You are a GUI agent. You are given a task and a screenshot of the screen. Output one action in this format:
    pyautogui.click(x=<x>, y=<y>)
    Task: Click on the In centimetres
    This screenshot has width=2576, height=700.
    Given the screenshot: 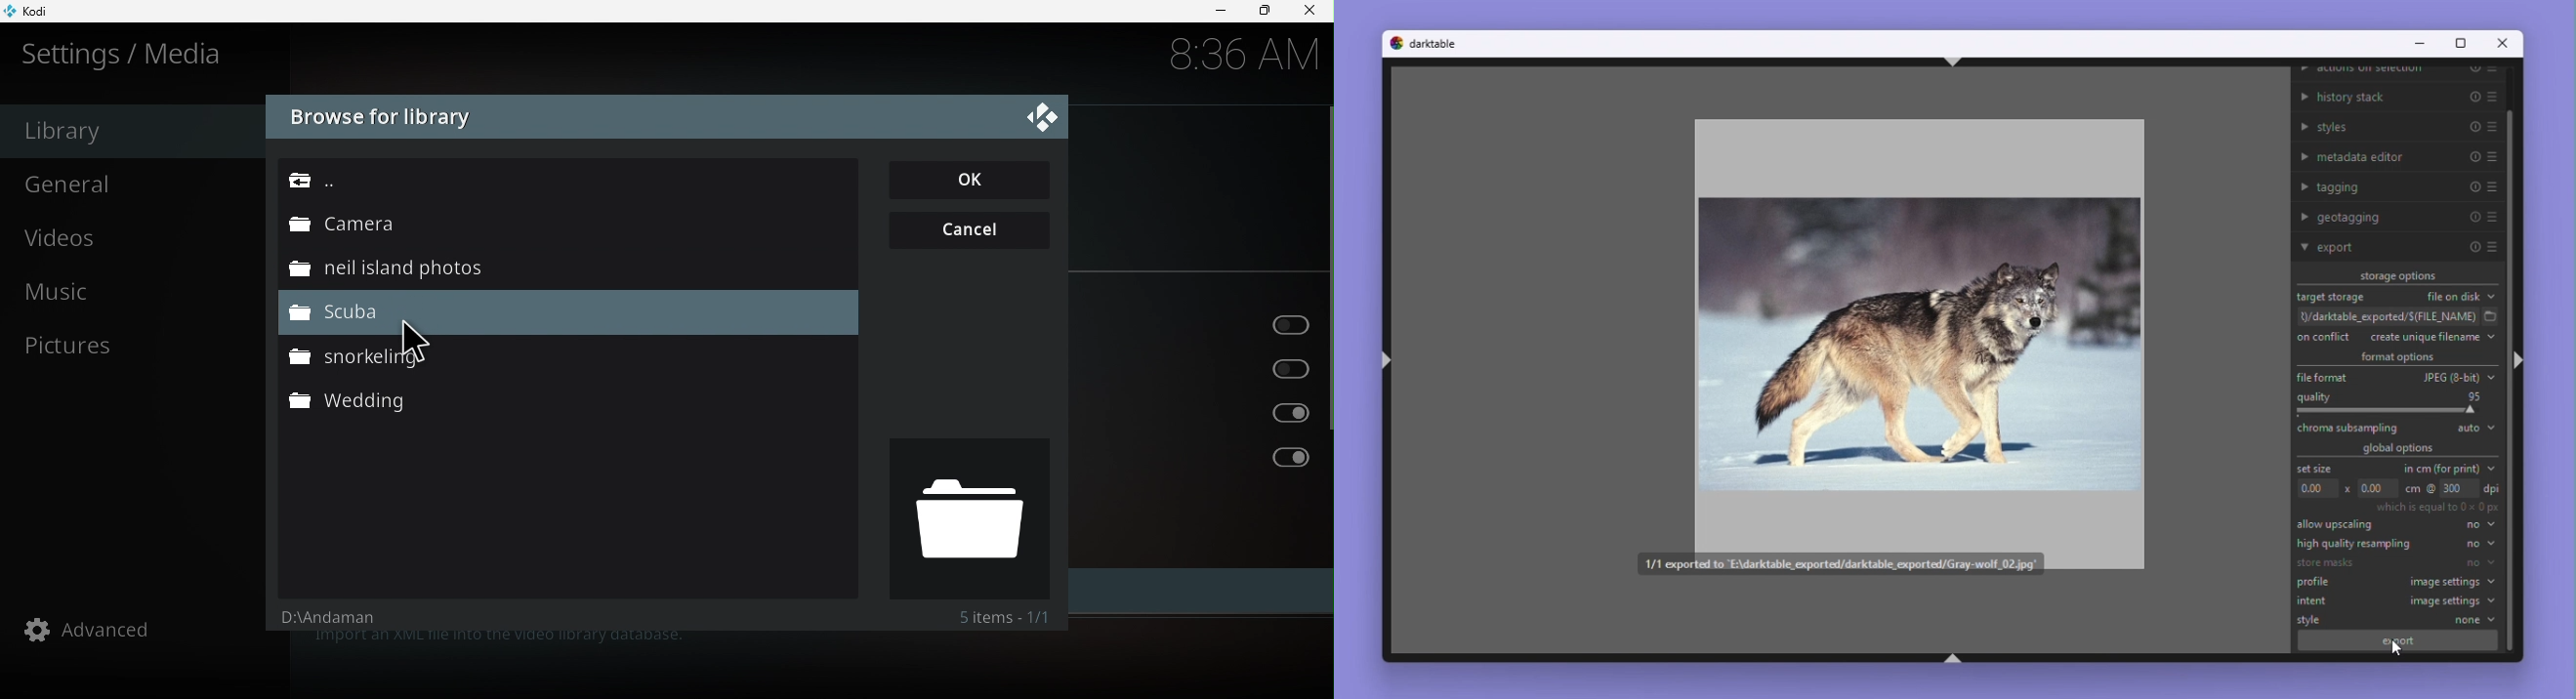 What is the action you would take?
    pyautogui.click(x=2451, y=468)
    